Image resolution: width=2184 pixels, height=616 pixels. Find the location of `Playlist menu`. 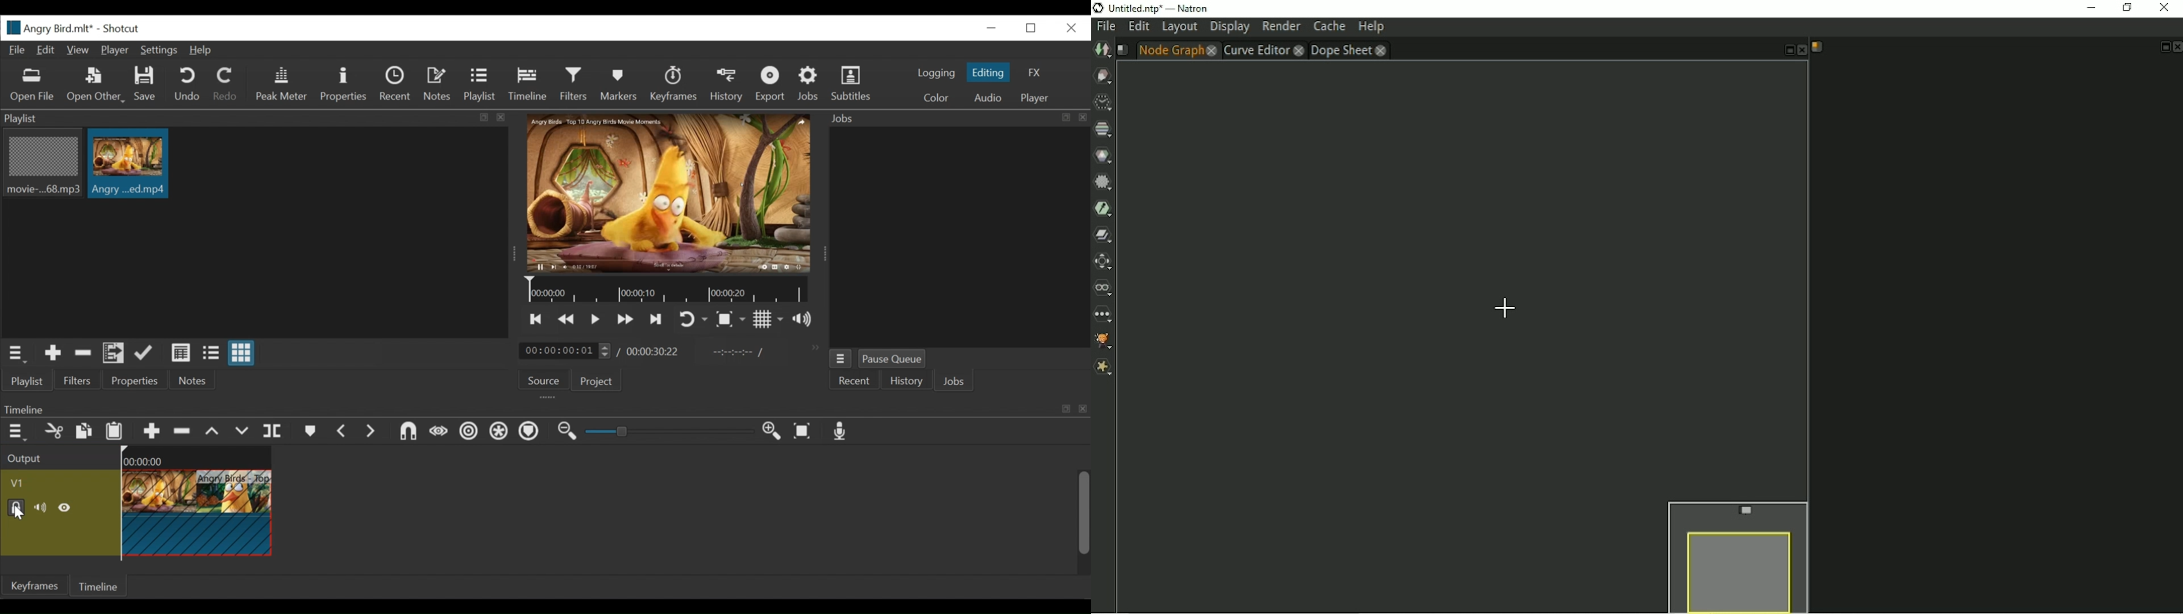

Playlist menu is located at coordinates (18, 355).